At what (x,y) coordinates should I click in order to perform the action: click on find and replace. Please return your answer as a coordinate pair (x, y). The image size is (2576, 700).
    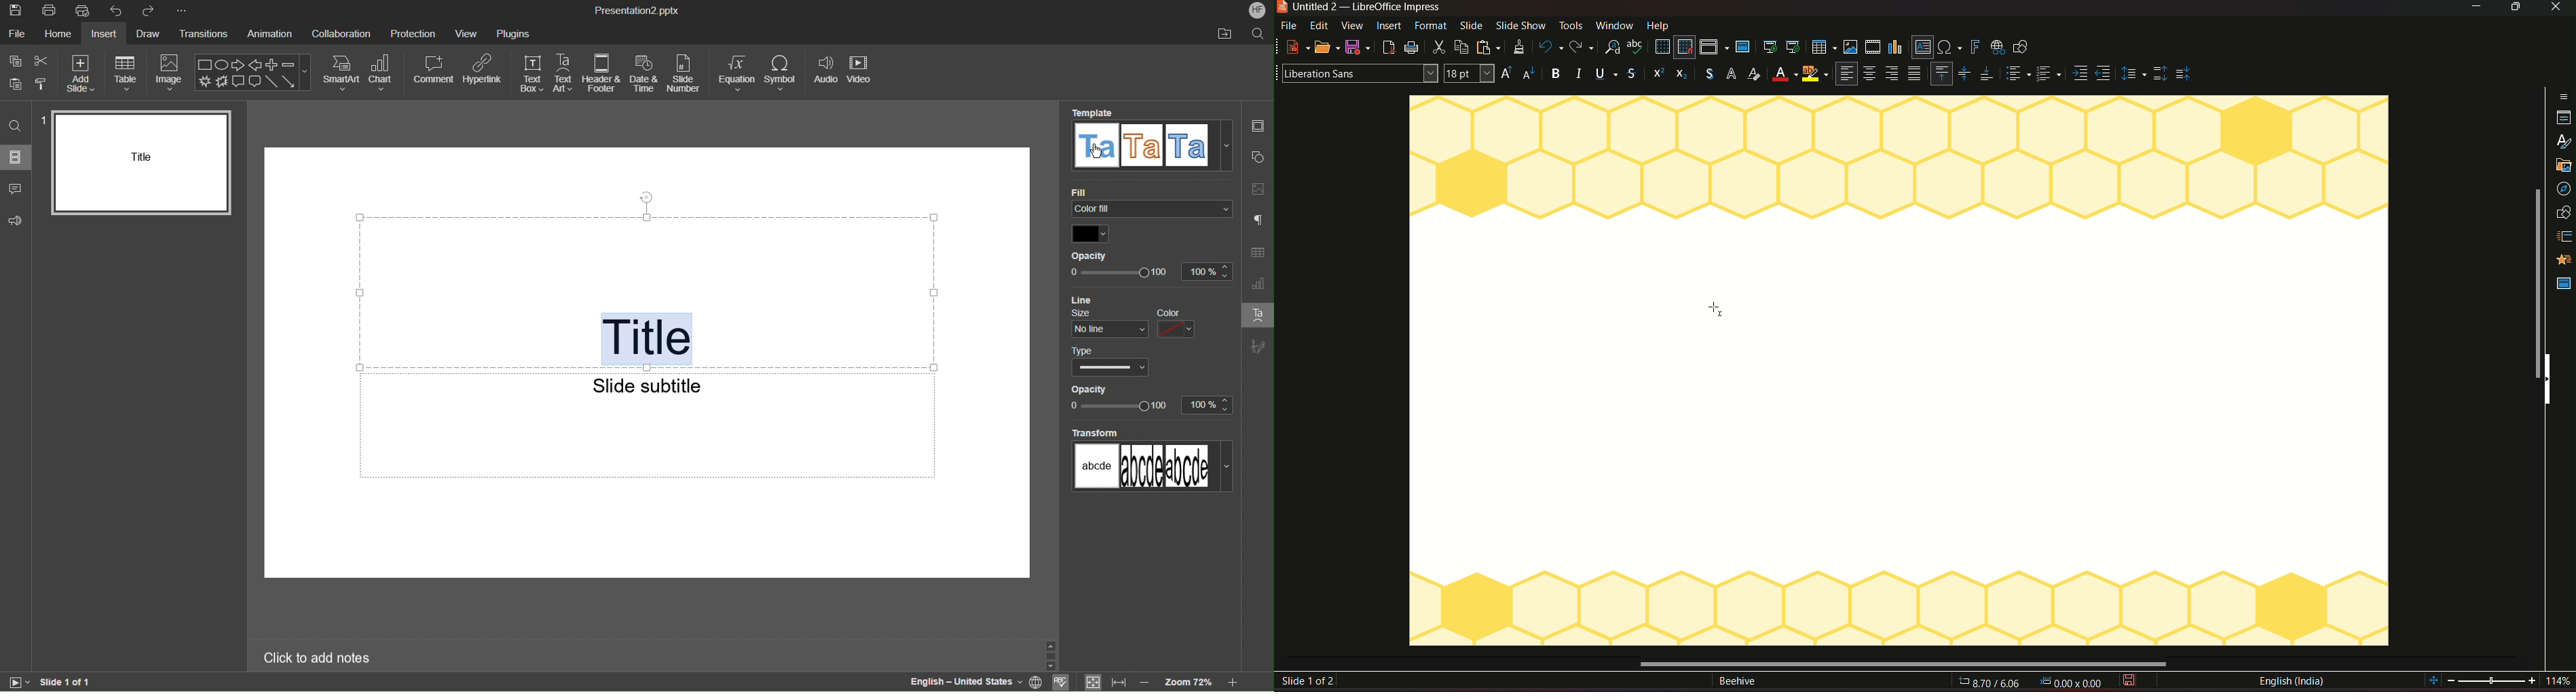
    Looking at the image, I should click on (1613, 47).